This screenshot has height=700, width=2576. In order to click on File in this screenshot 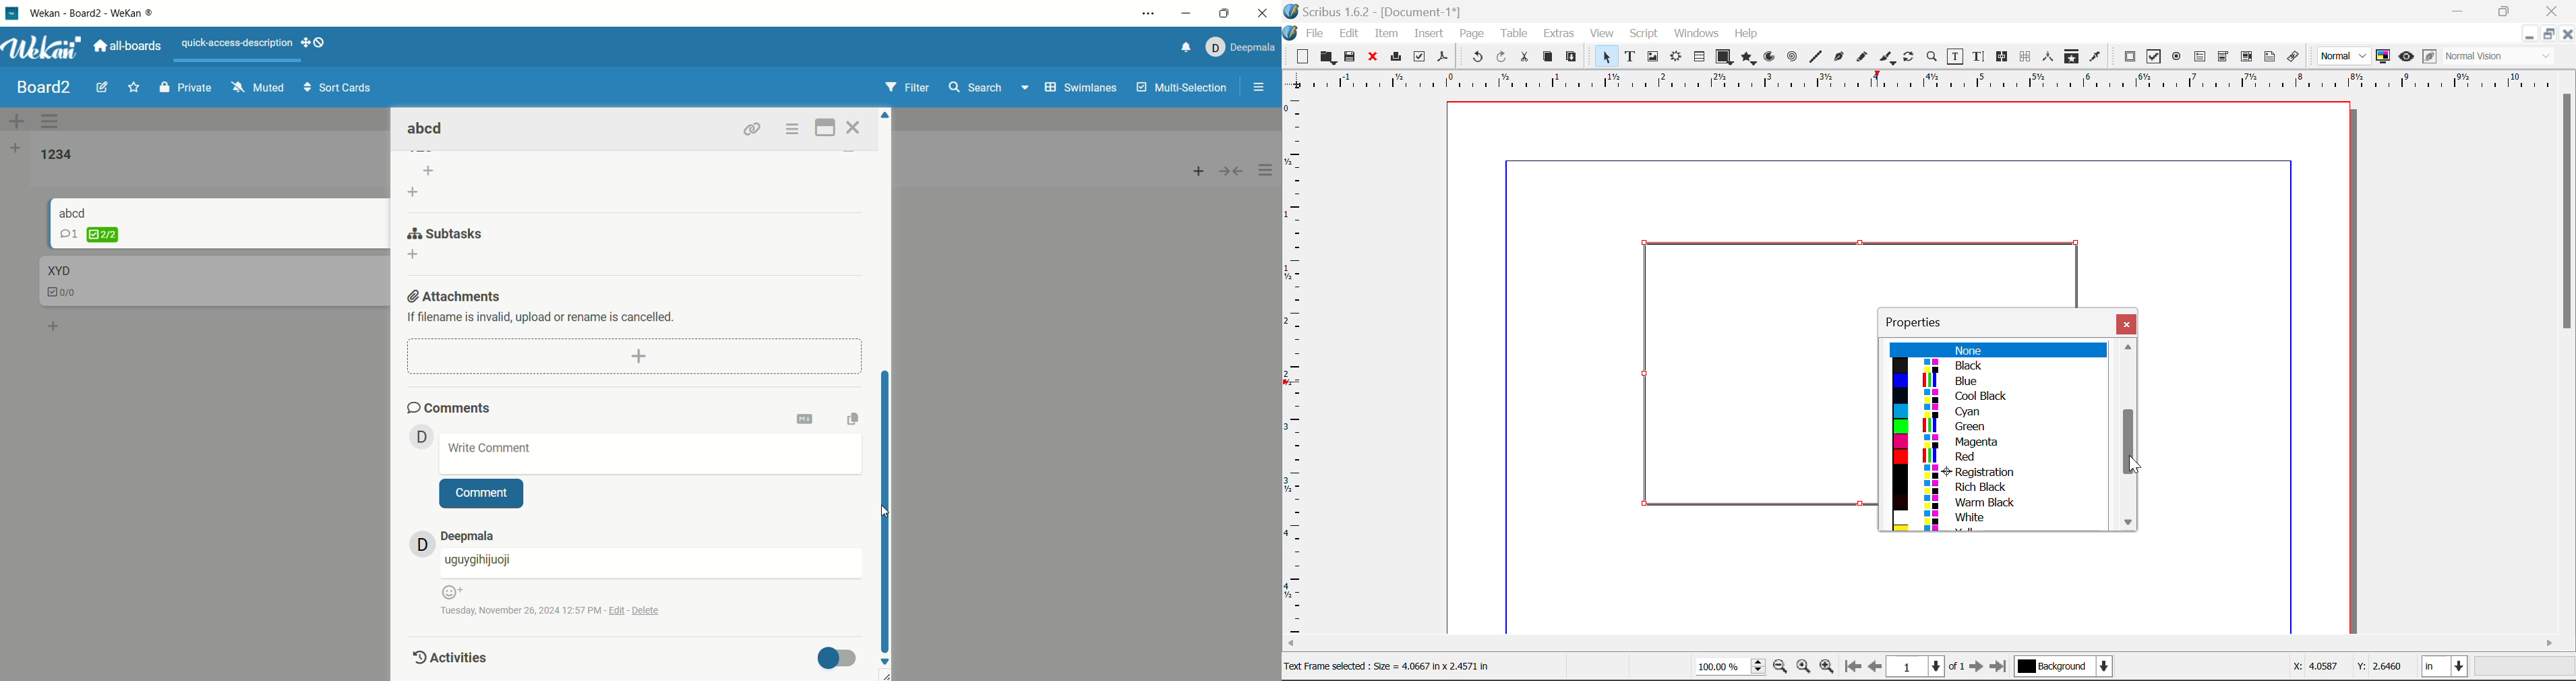, I will do `click(1306, 32)`.